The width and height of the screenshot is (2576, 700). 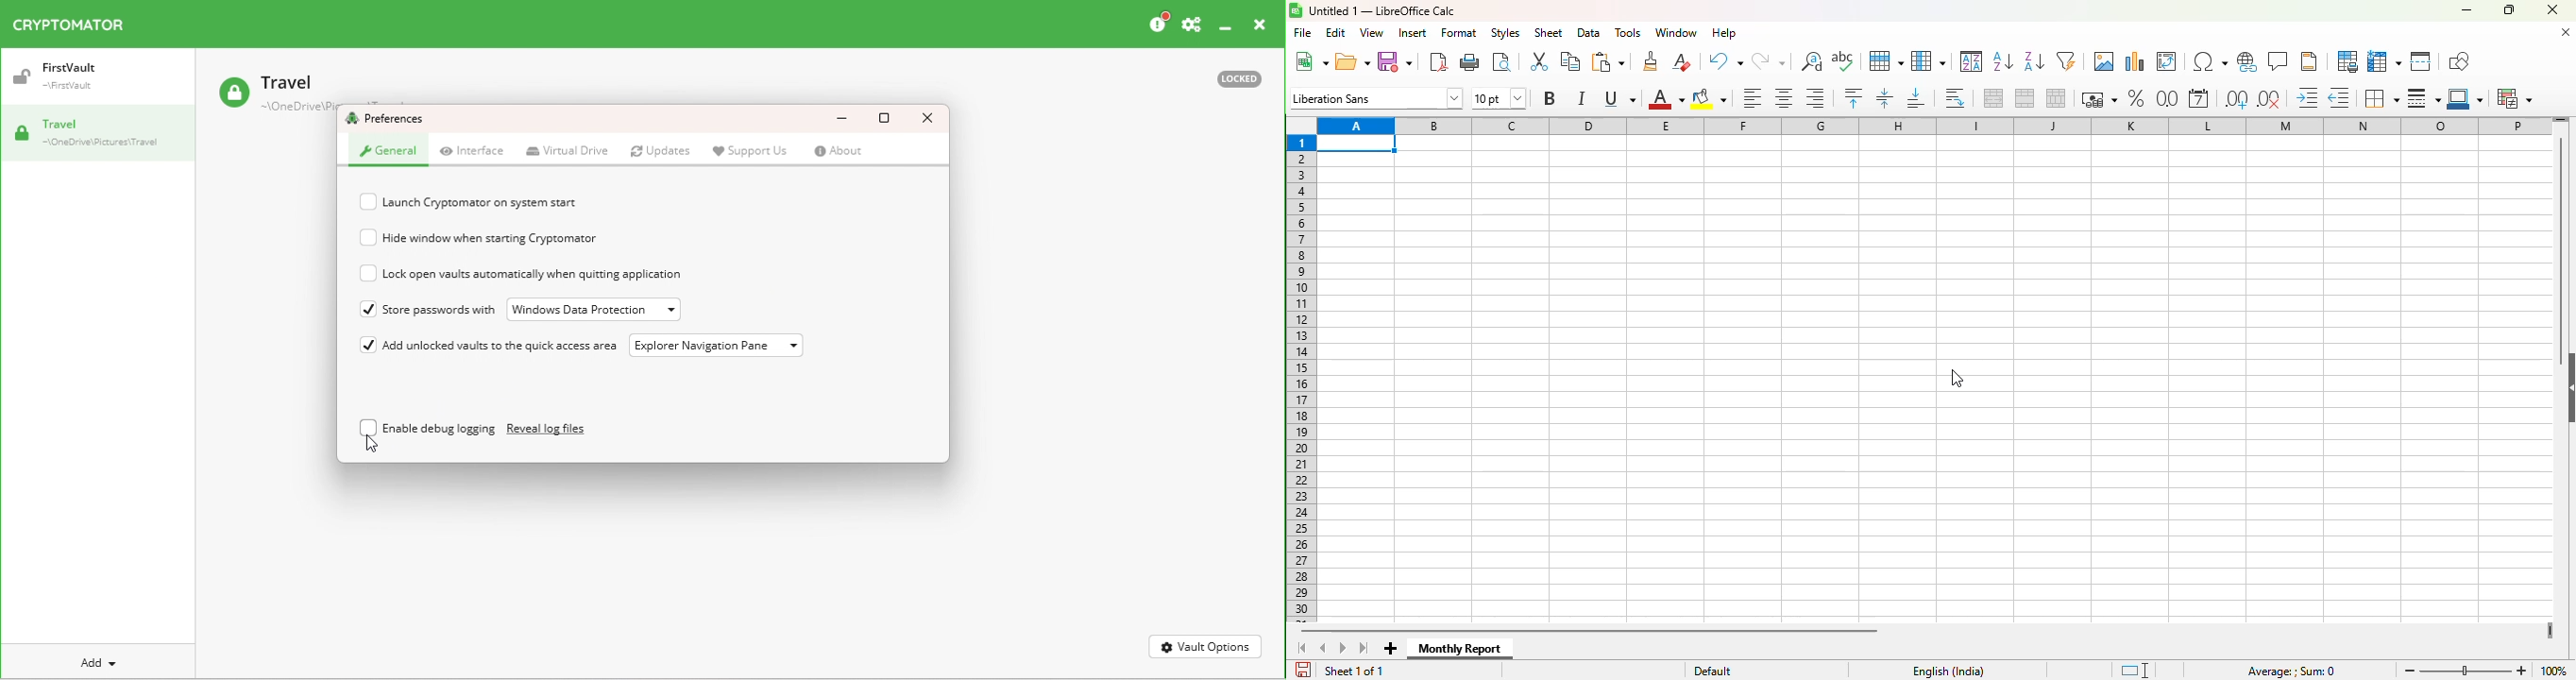 What do you see at coordinates (1581, 98) in the screenshot?
I see `italic` at bounding box center [1581, 98].